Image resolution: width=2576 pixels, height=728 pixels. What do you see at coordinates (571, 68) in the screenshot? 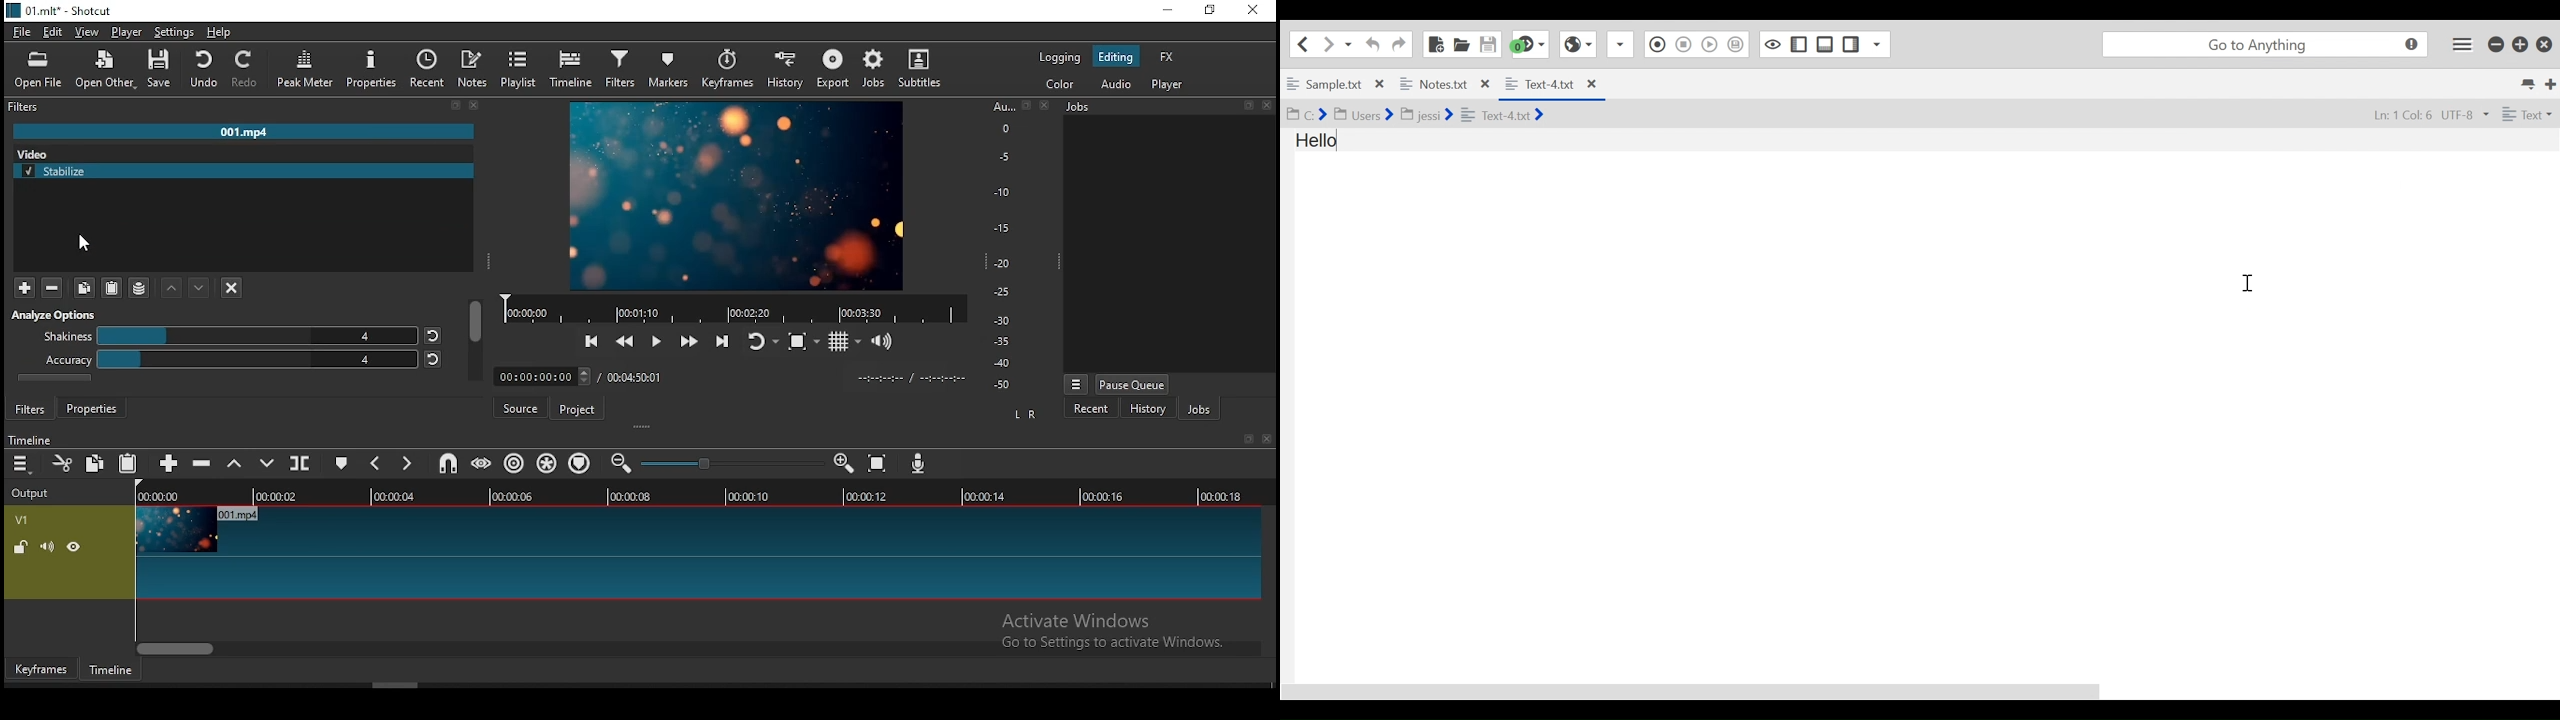
I see `timeline` at bounding box center [571, 68].